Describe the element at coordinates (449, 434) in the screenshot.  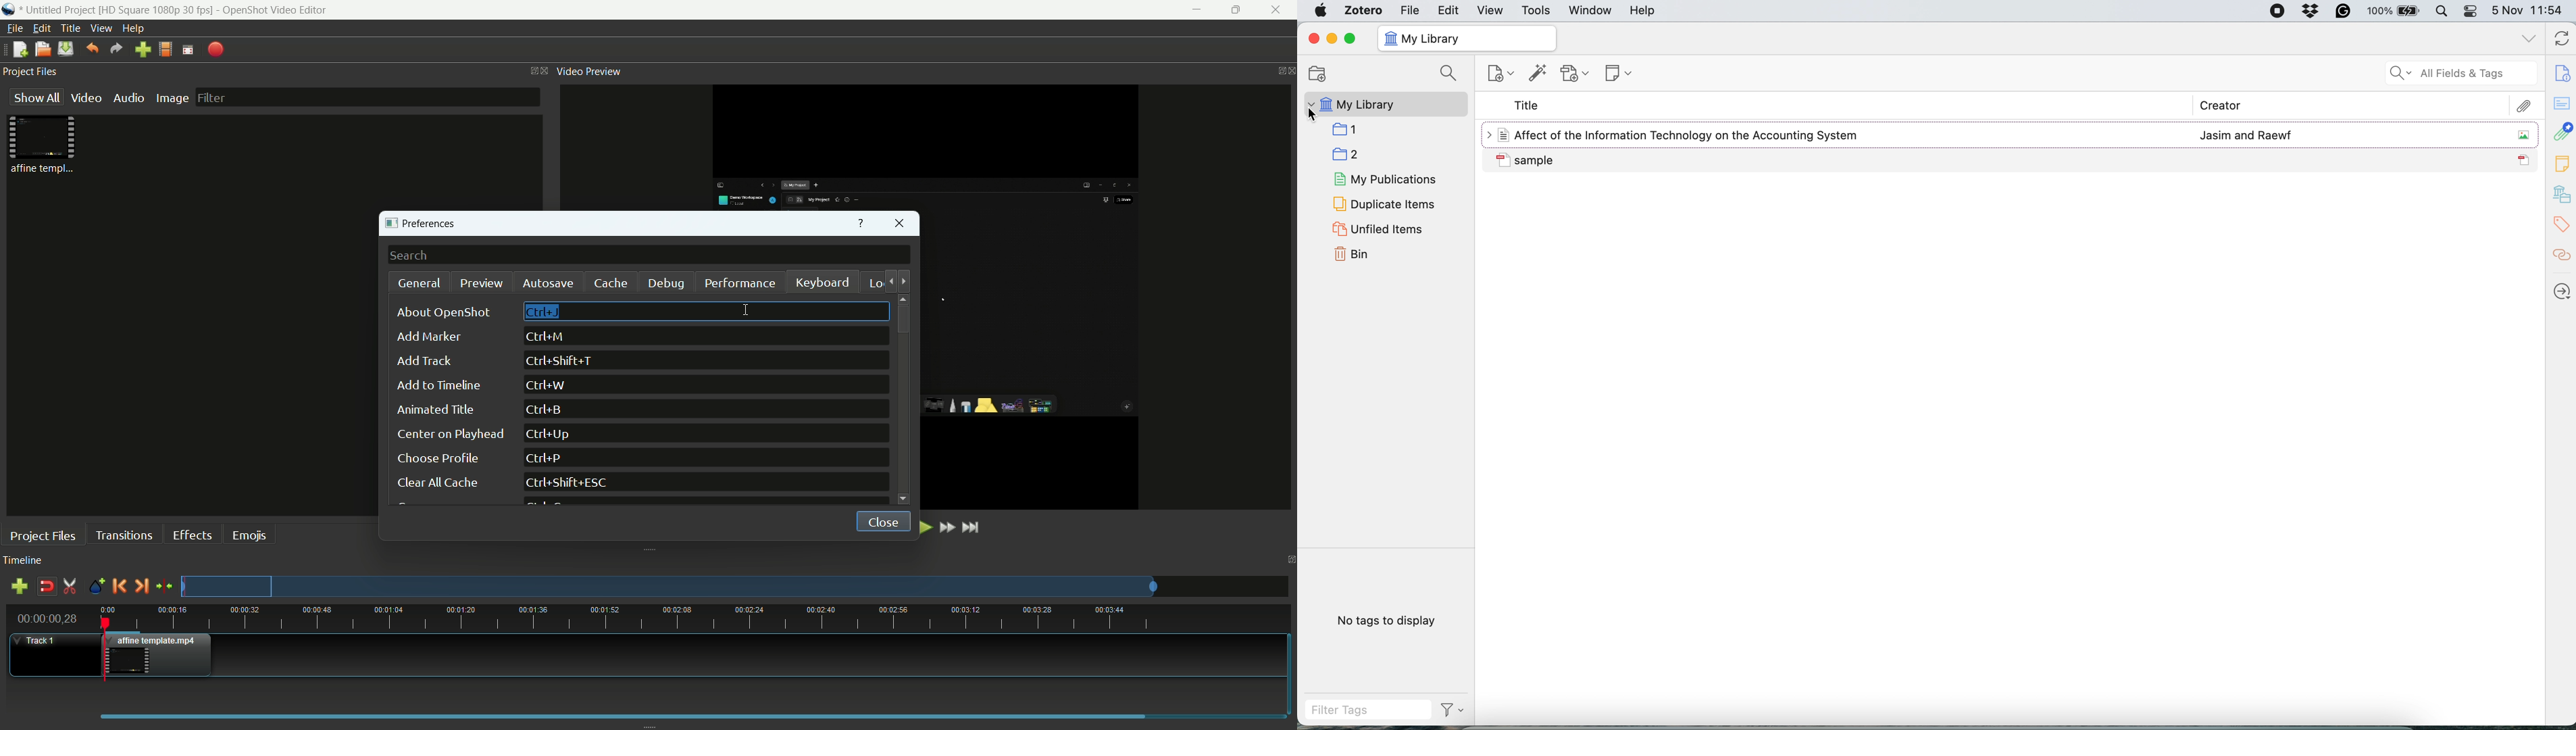
I see `center on playhead` at that location.